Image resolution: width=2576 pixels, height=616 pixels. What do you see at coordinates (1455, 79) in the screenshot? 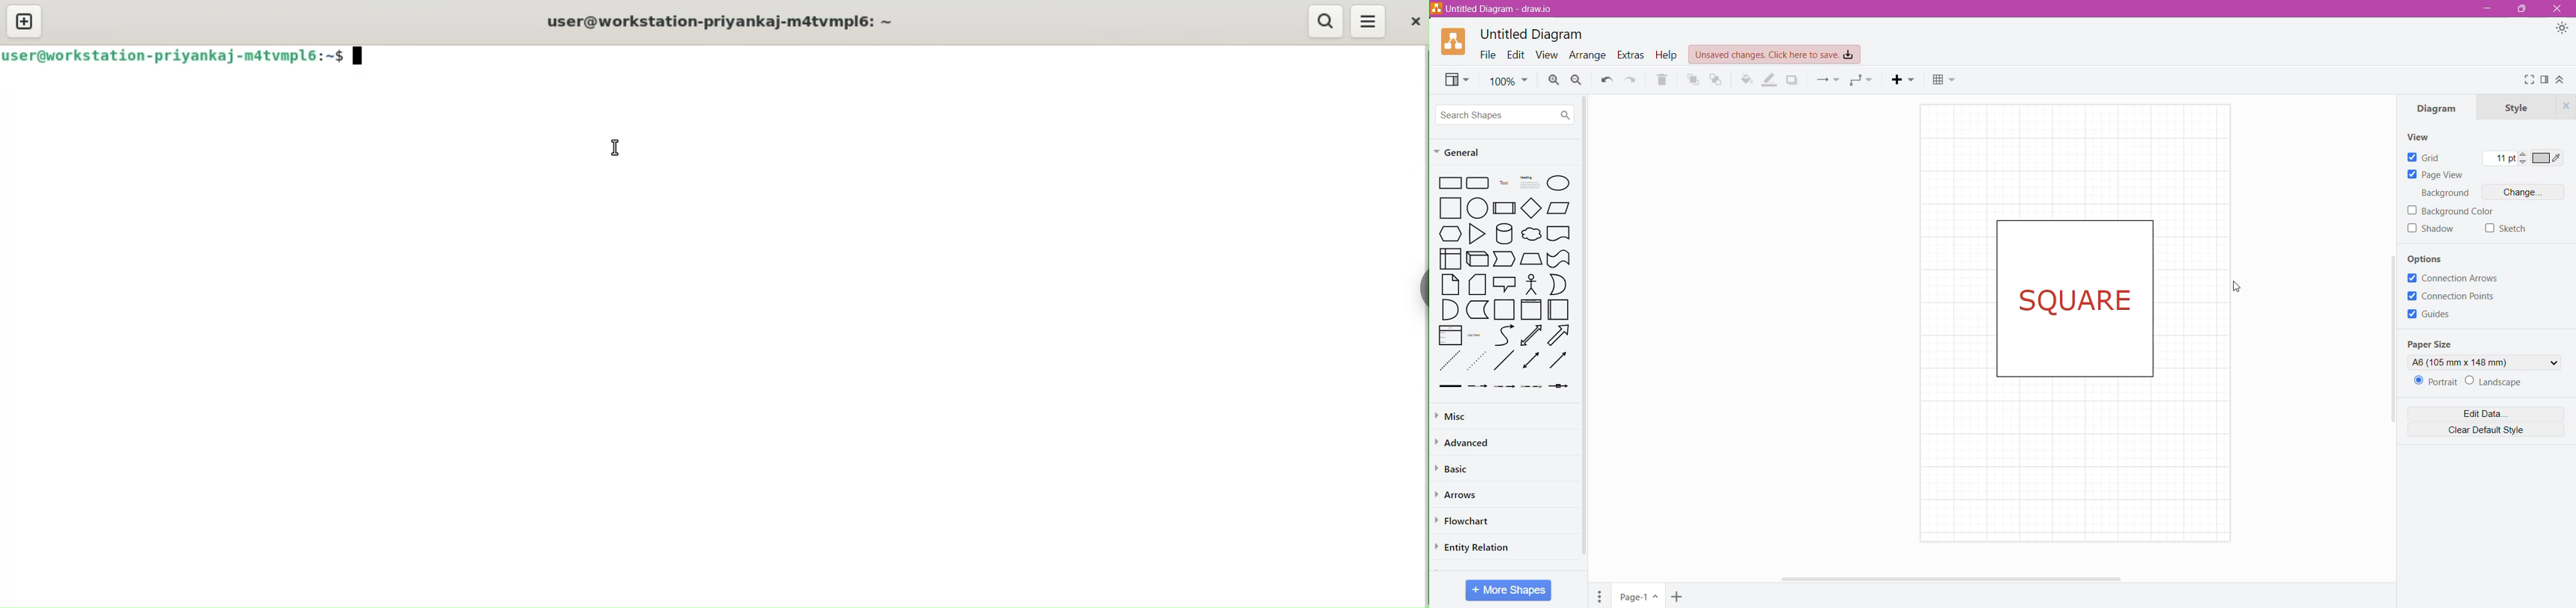
I see `View` at bounding box center [1455, 79].